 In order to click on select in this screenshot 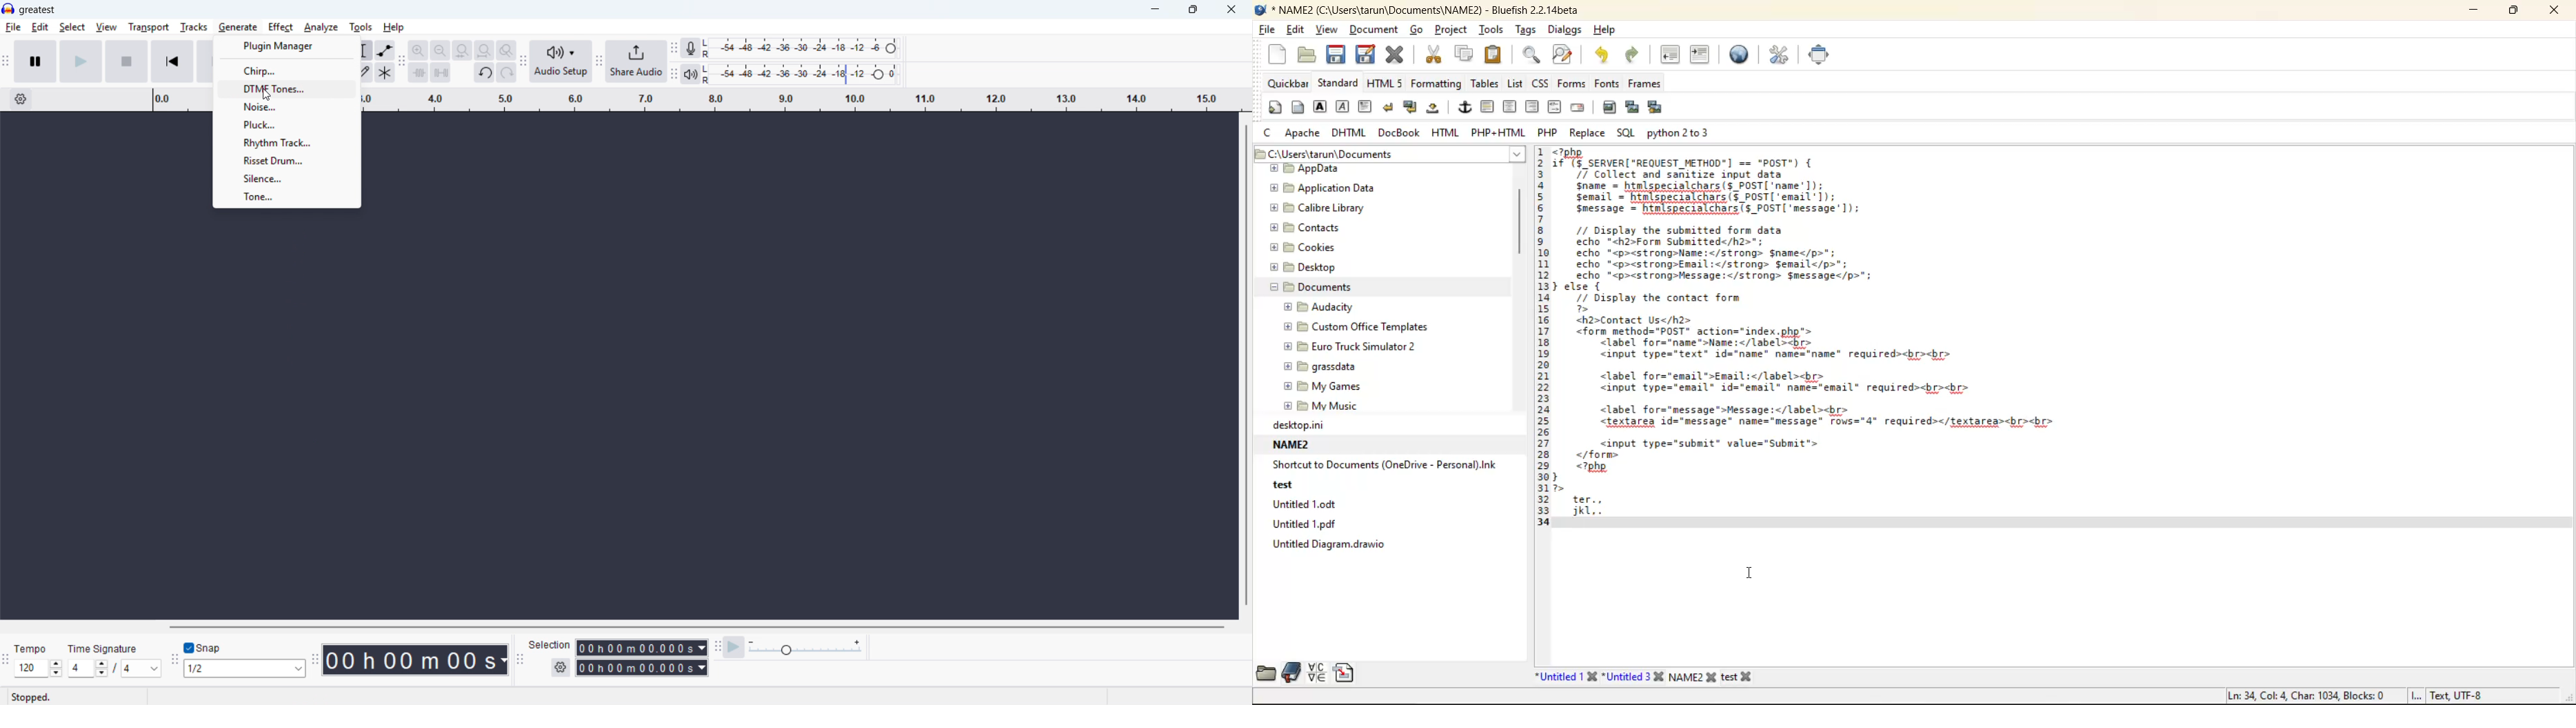, I will do `click(72, 27)`.